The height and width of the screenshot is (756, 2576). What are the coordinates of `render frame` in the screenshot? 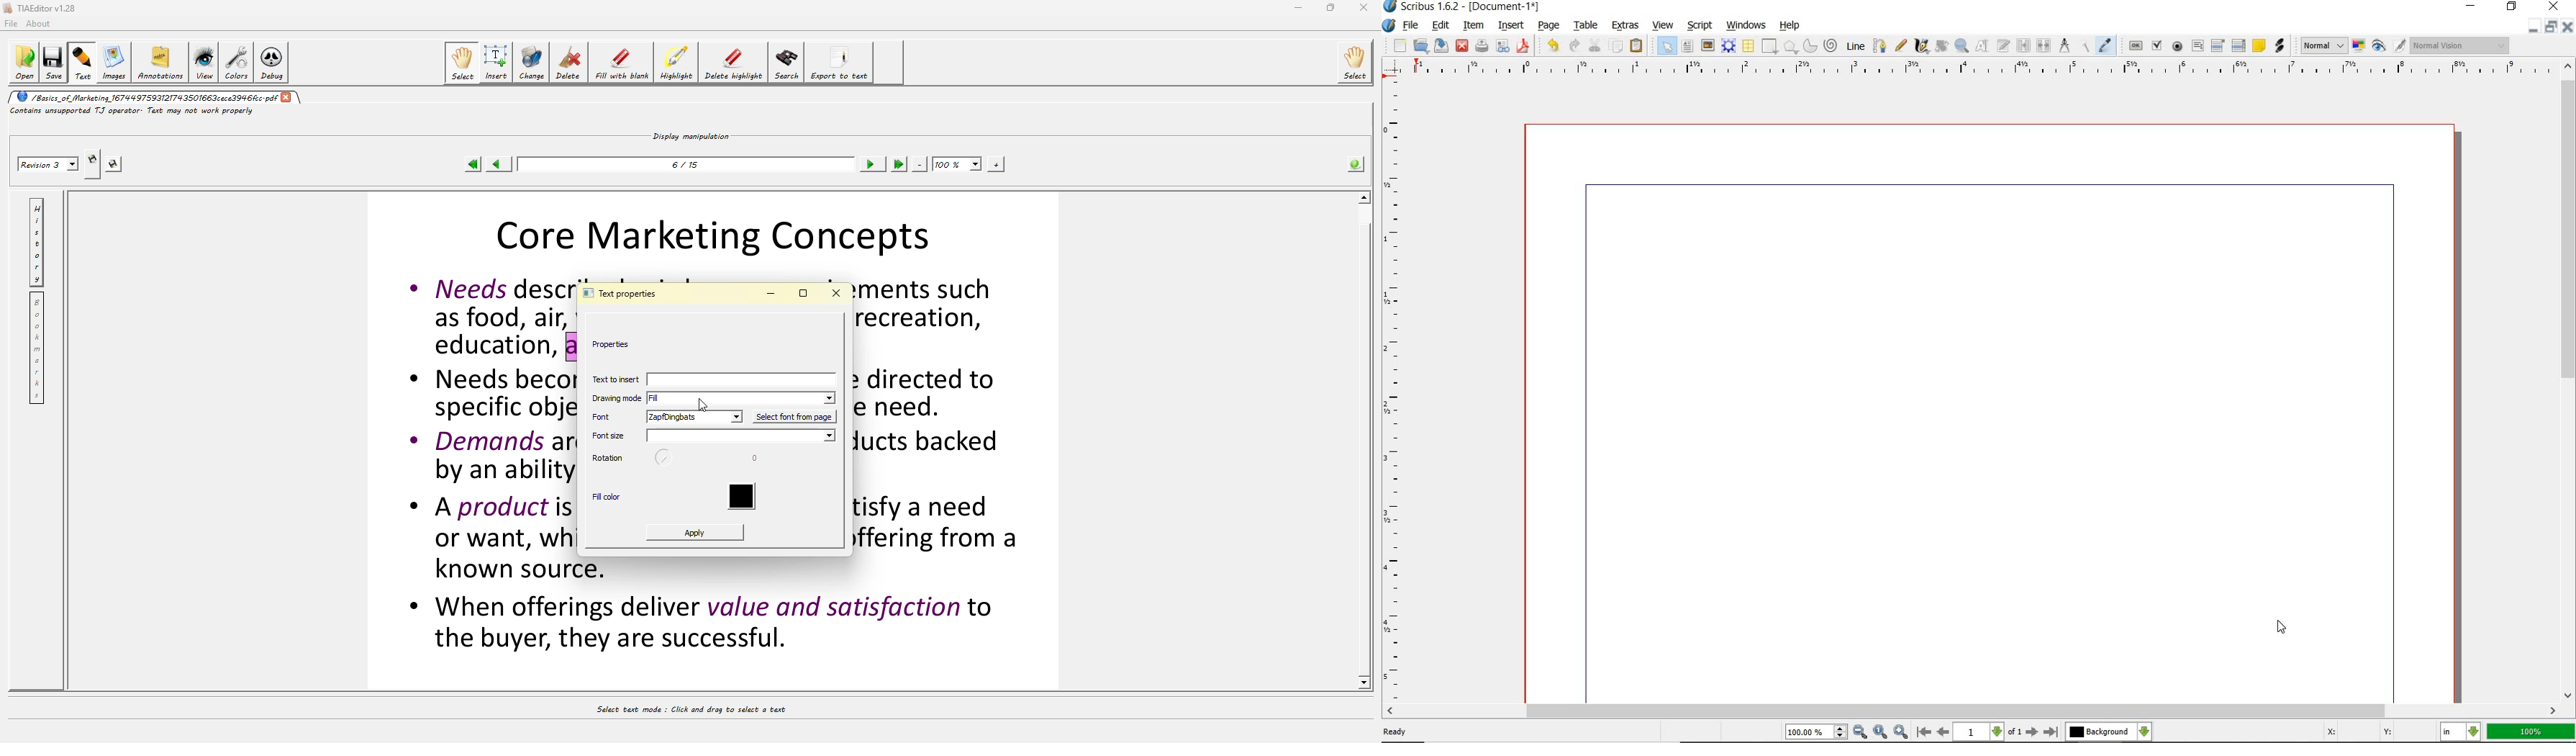 It's located at (1728, 46).